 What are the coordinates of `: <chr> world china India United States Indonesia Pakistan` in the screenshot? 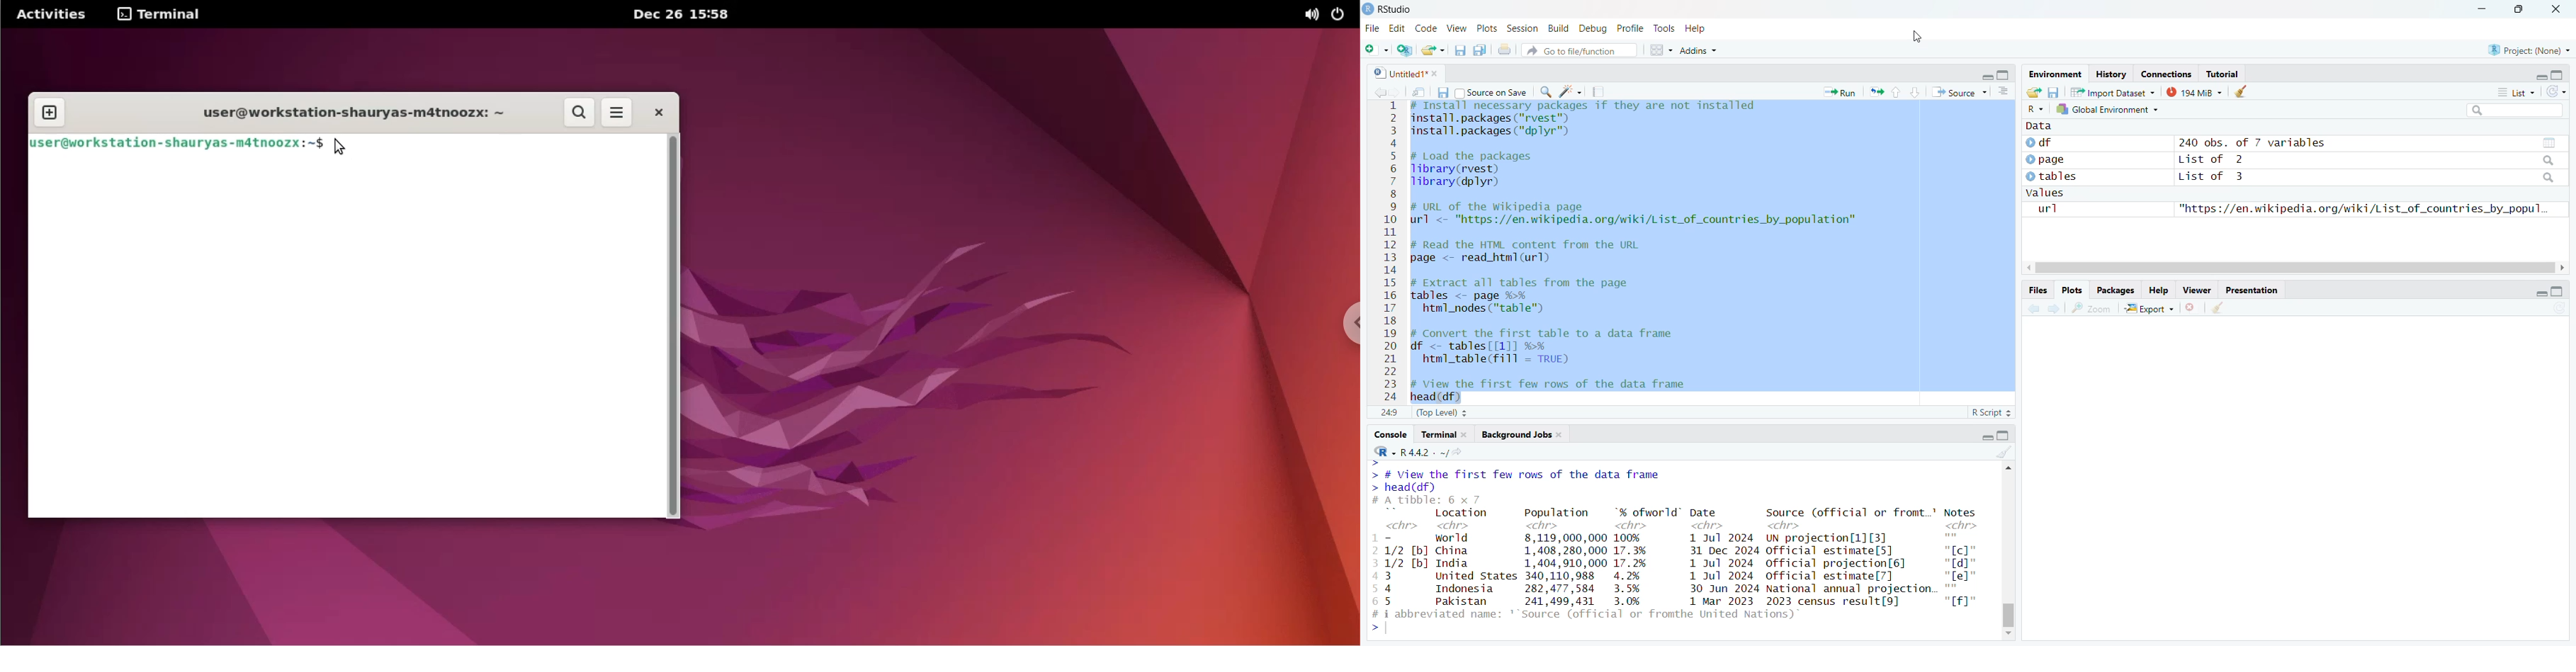 It's located at (1476, 563).